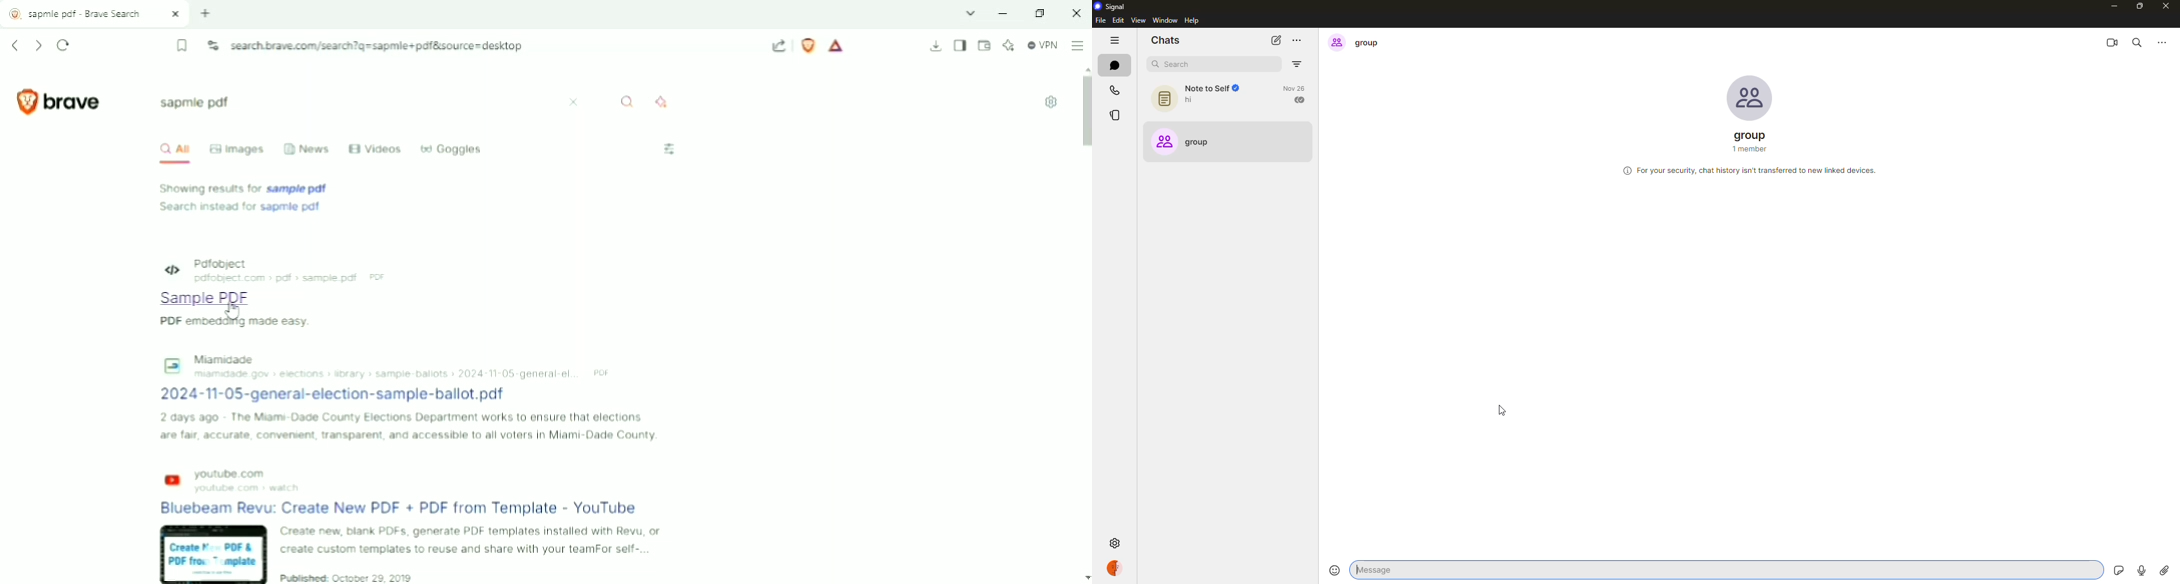 This screenshot has height=588, width=2184. What do you see at coordinates (971, 13) in the screenshot?
I see `Search Tabs` at bounding box center [971, 13].